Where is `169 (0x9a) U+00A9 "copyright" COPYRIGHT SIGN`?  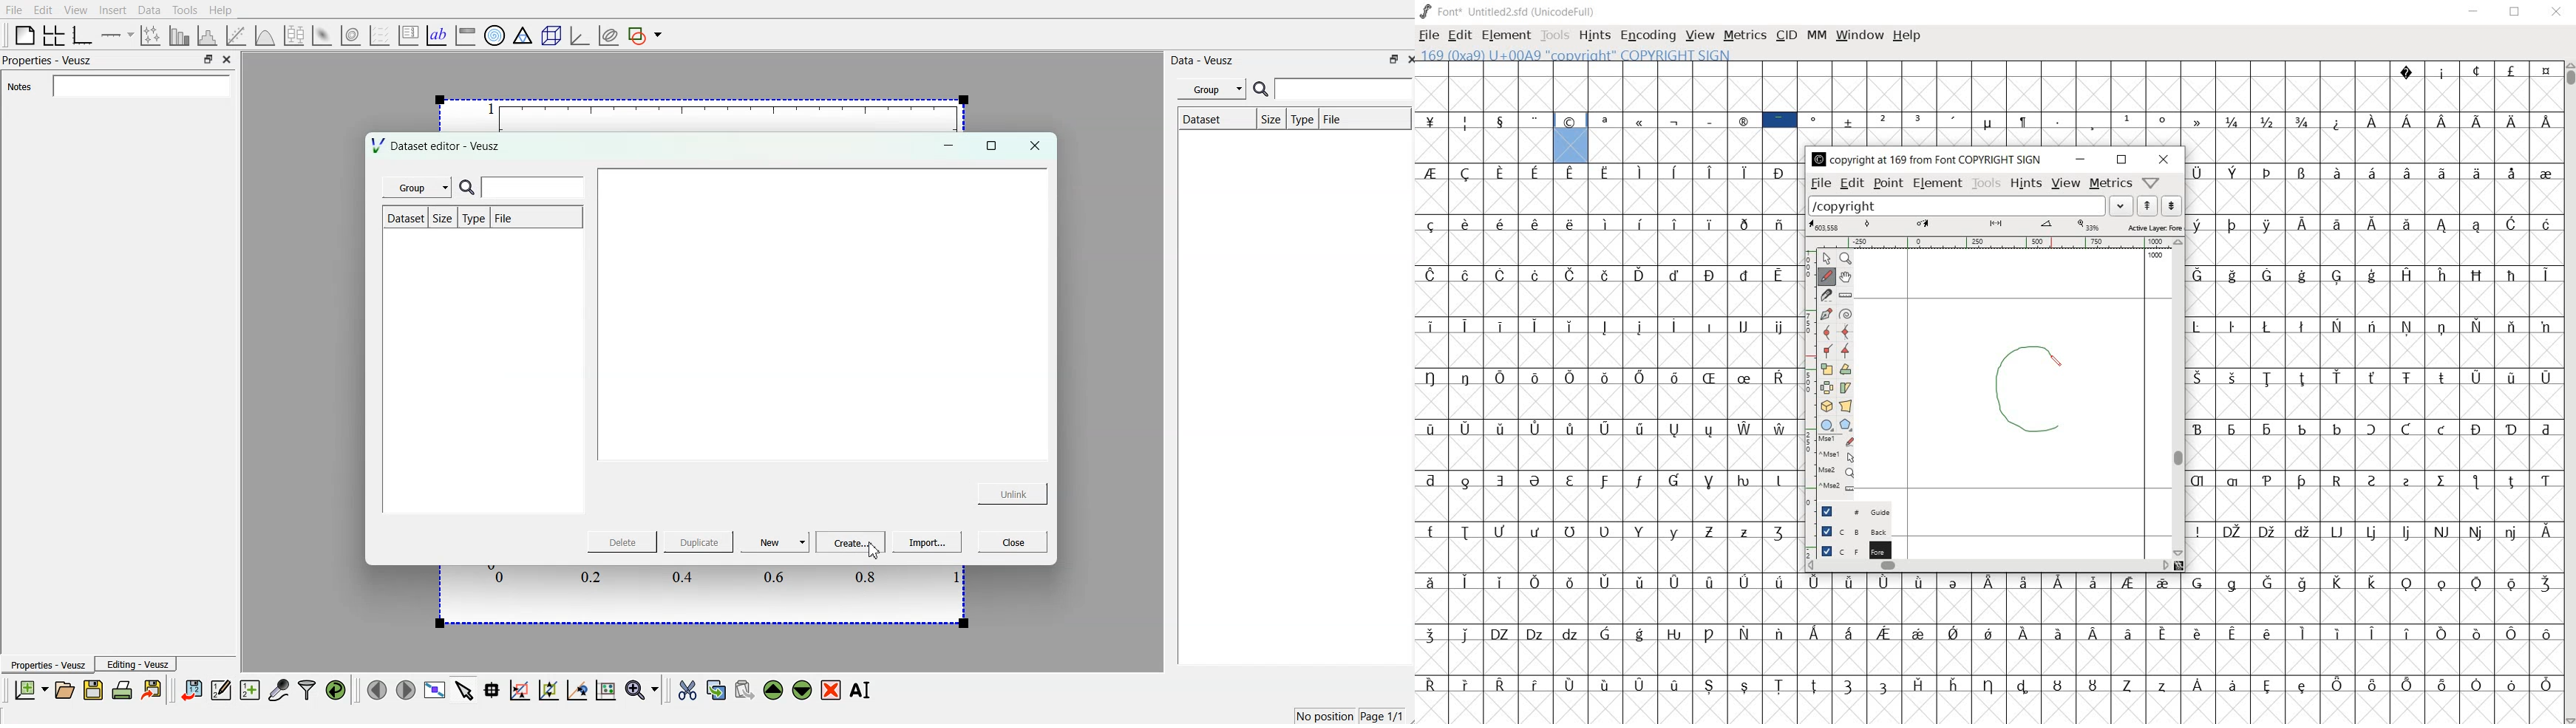 169 (0x9a) U+00A9 "copyright" COPYRIGHT SIGN is located at coordinates (1571, 136).